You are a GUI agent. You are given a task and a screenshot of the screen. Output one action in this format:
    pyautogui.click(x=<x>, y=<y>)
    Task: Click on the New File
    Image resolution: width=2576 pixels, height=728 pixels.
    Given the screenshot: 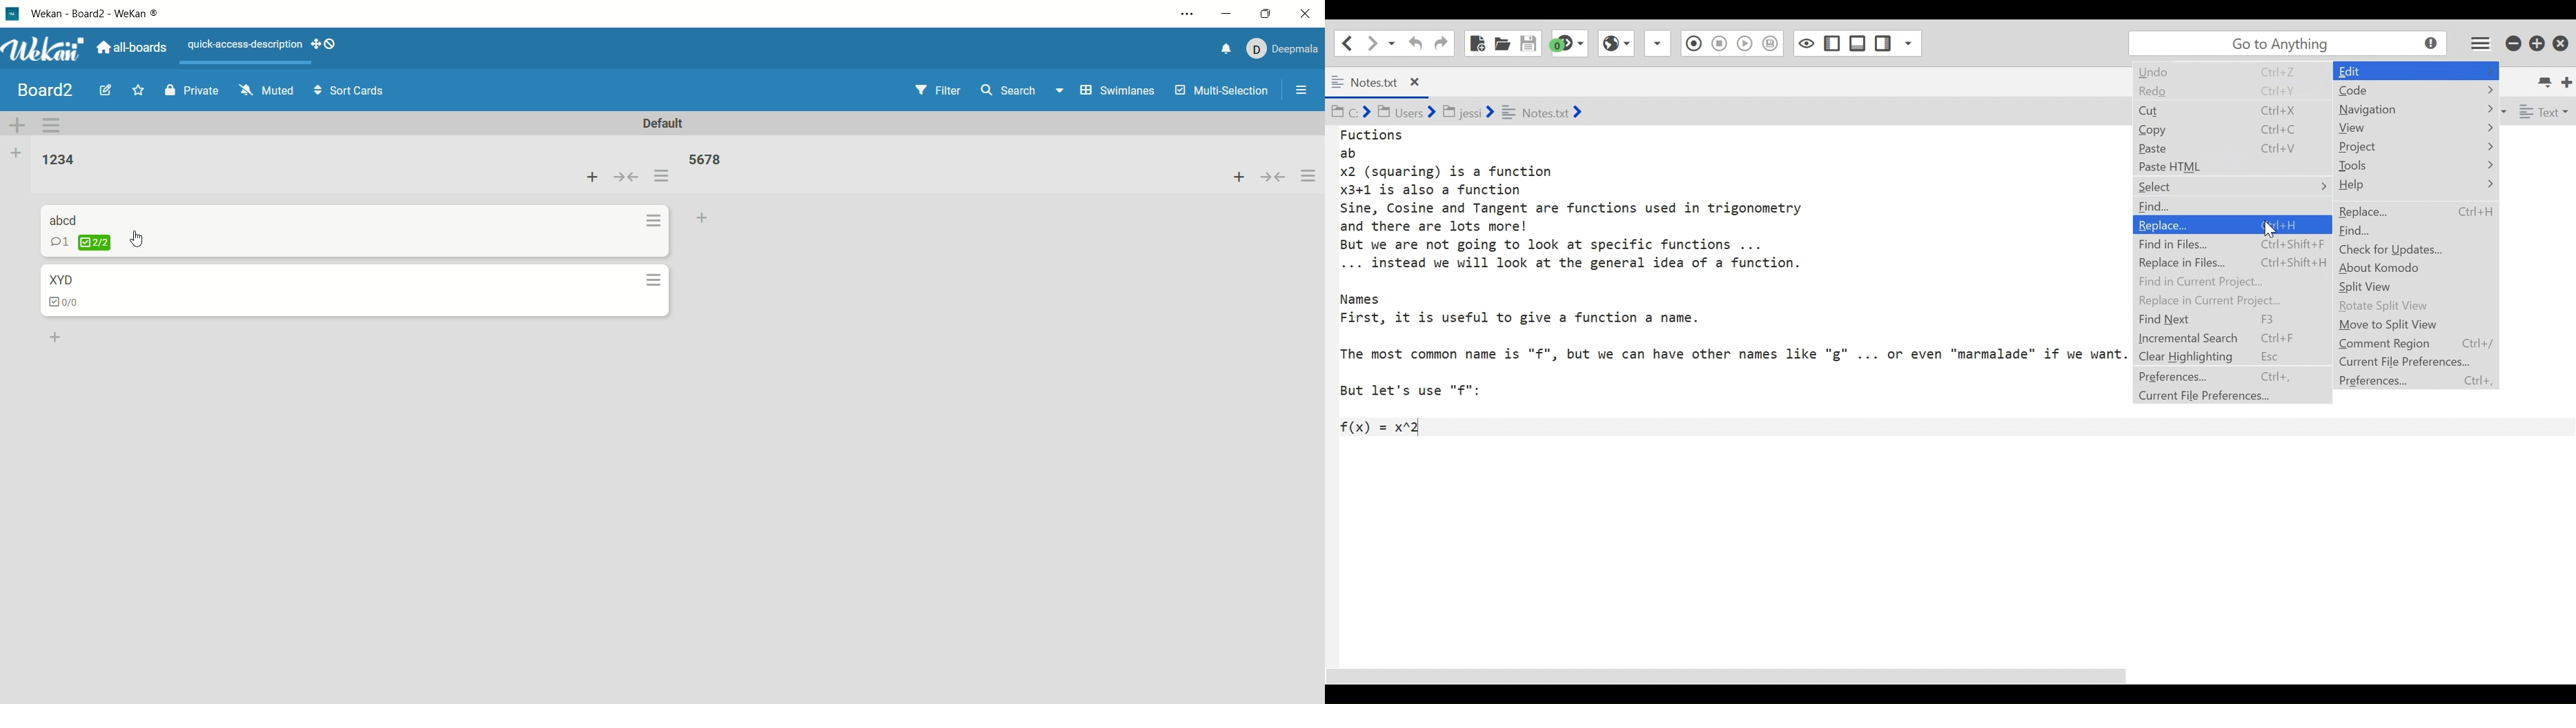 What is the action you would take?
    pyautogui.click(x=1476, y=43)
    